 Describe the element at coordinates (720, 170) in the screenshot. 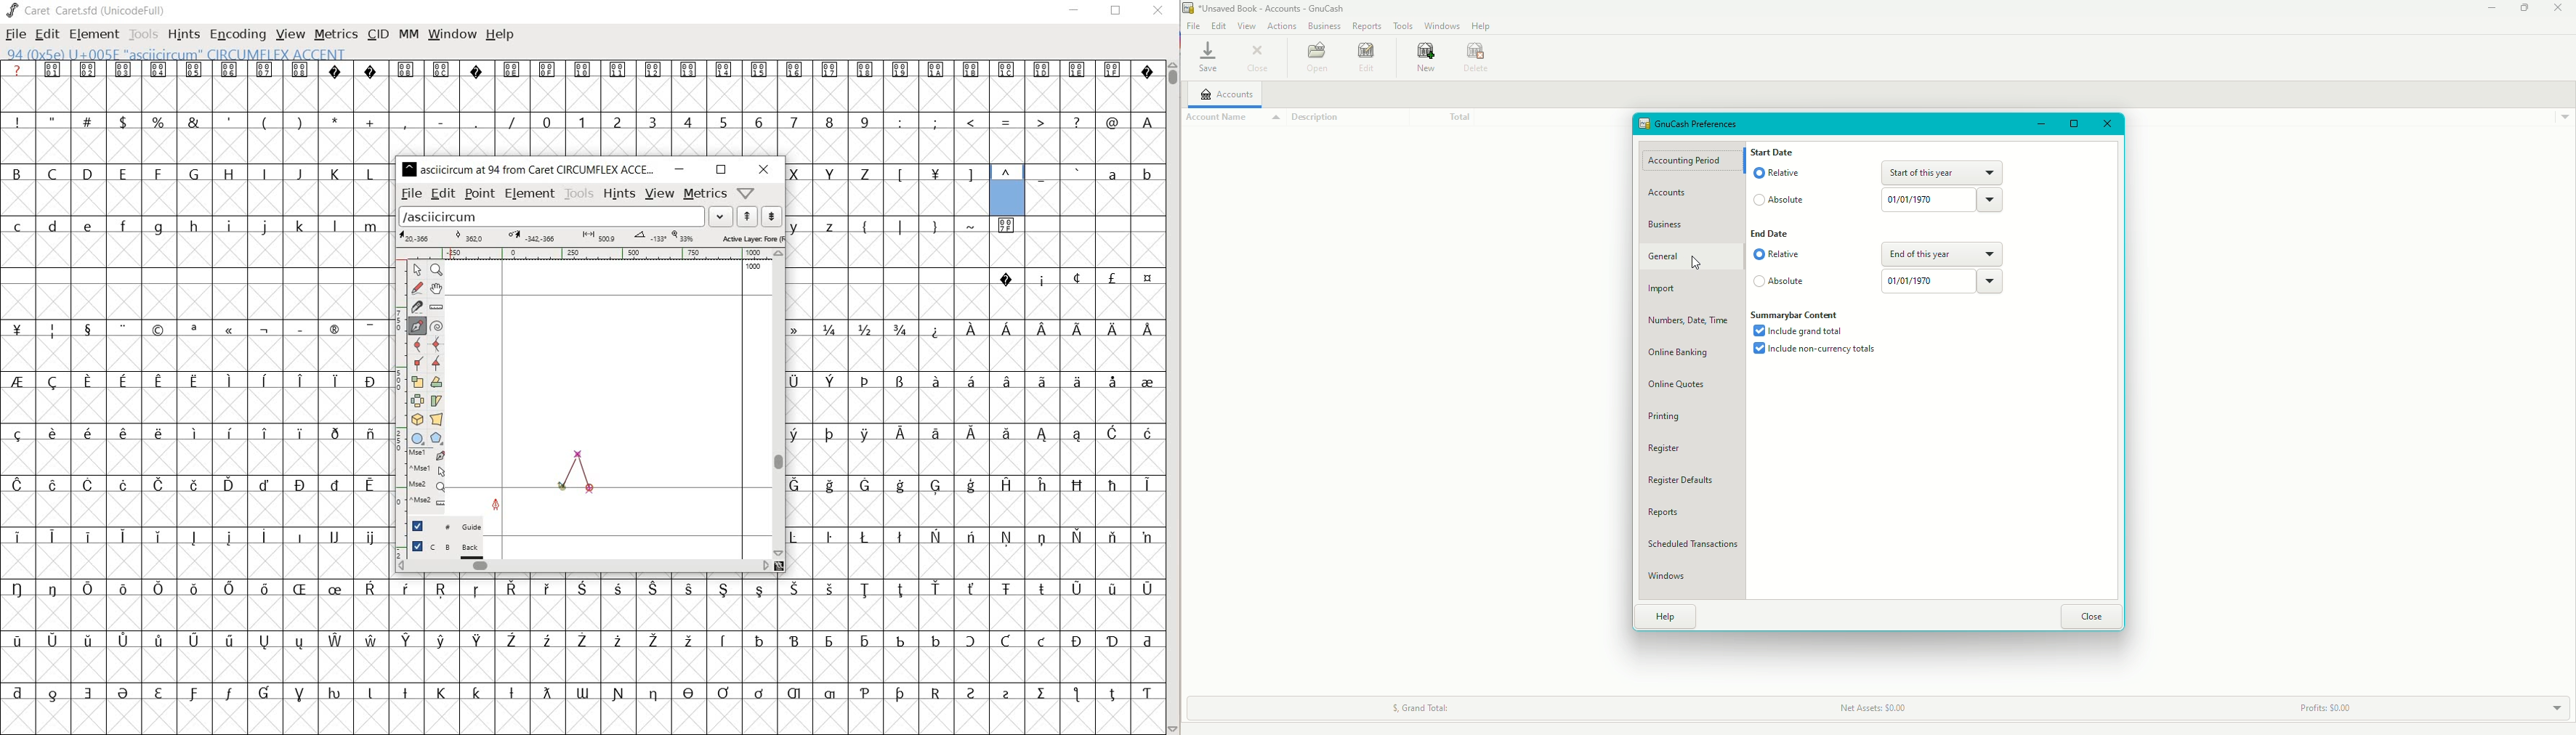

I see `restore down` at that location.